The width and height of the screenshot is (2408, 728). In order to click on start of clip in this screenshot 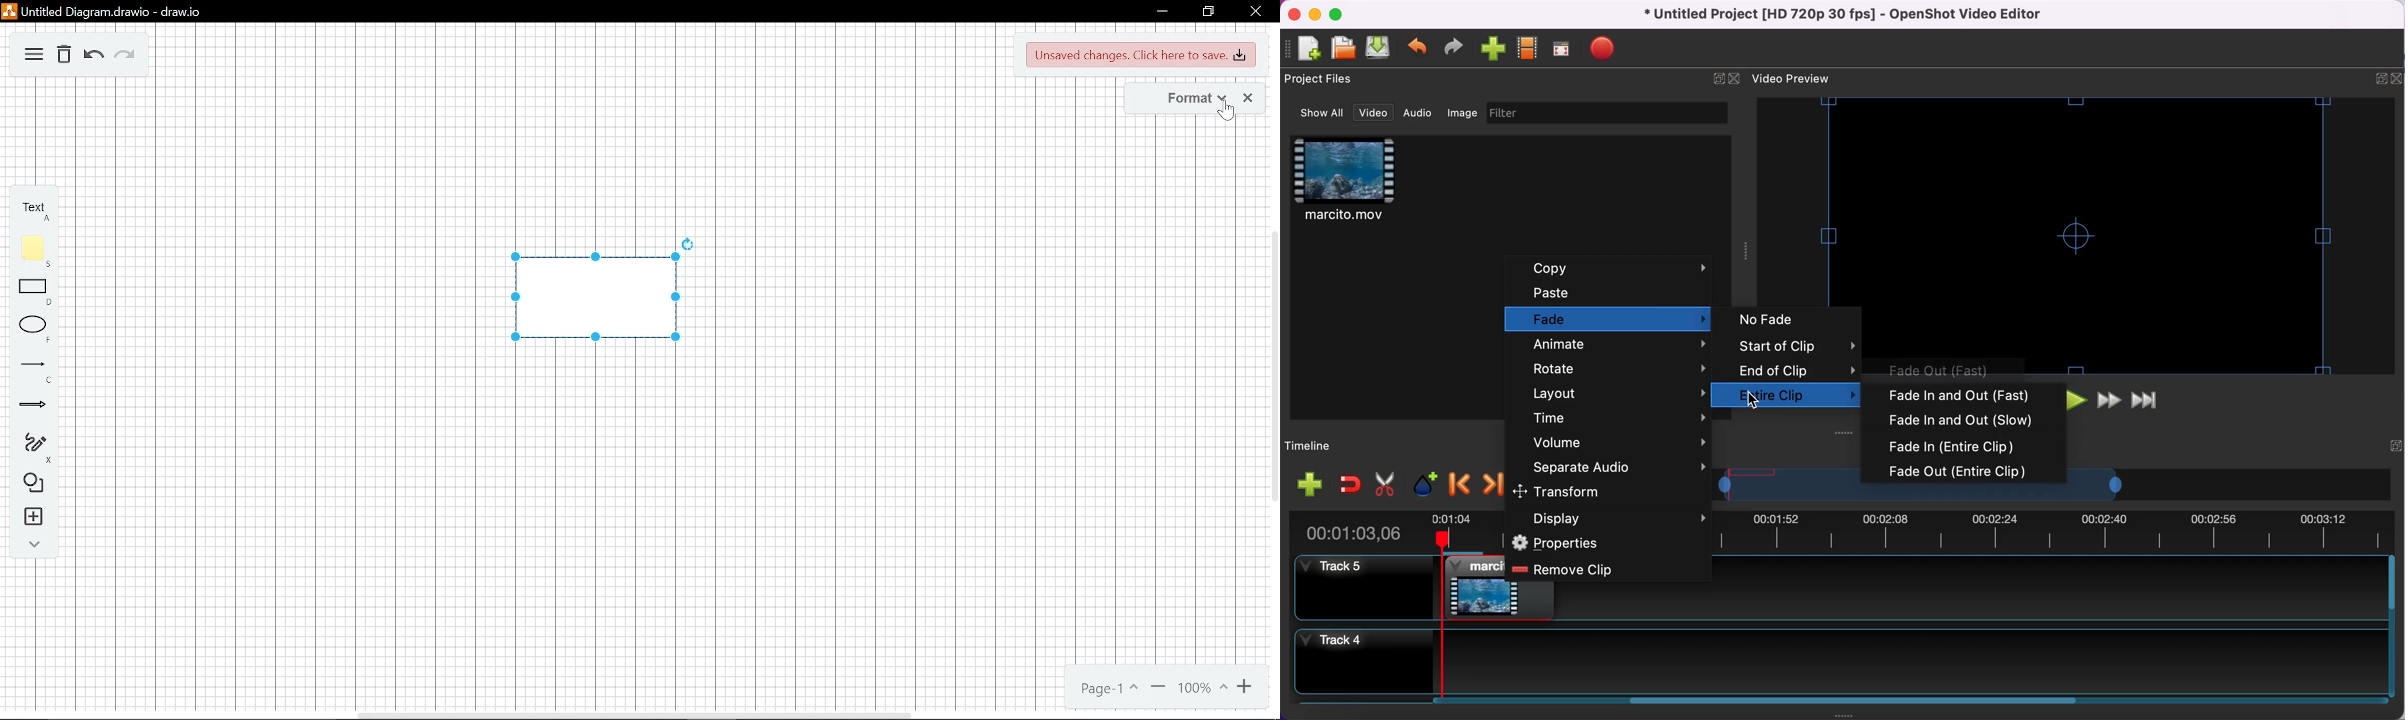, I will do `click(1796, 345)`.